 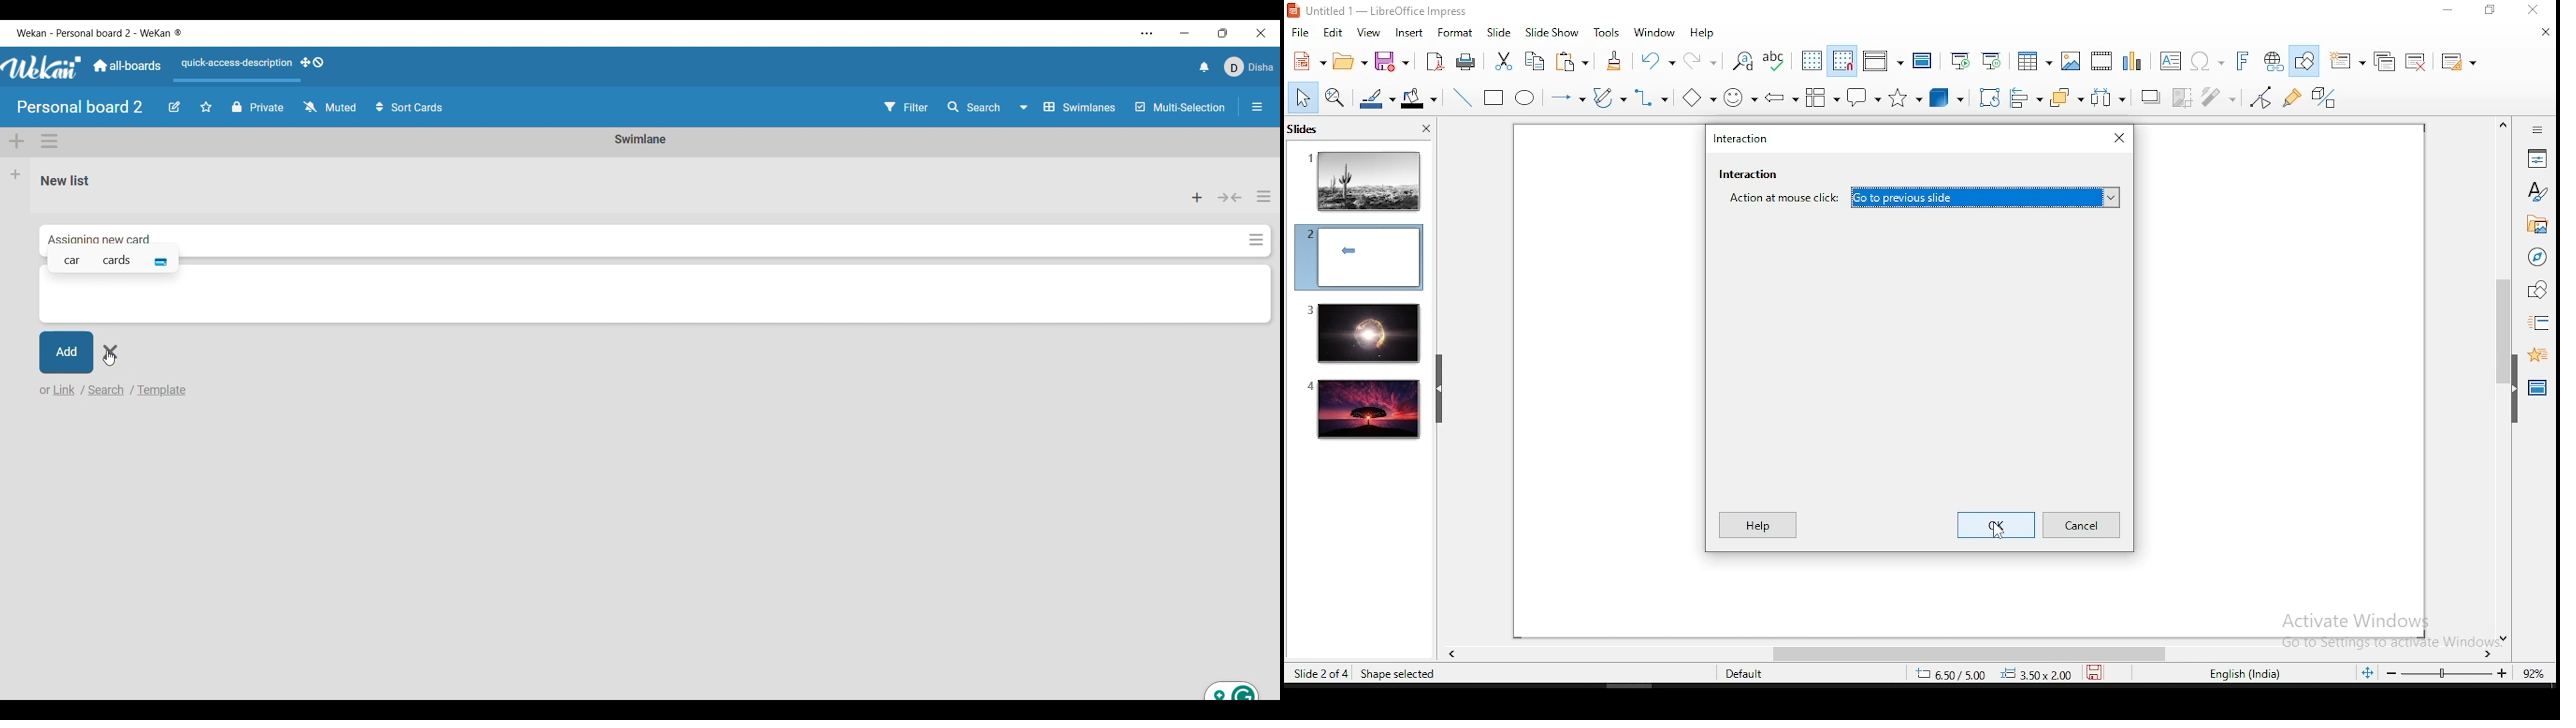 I want to click on Go to main dashboard, so click(x=127, y=66).